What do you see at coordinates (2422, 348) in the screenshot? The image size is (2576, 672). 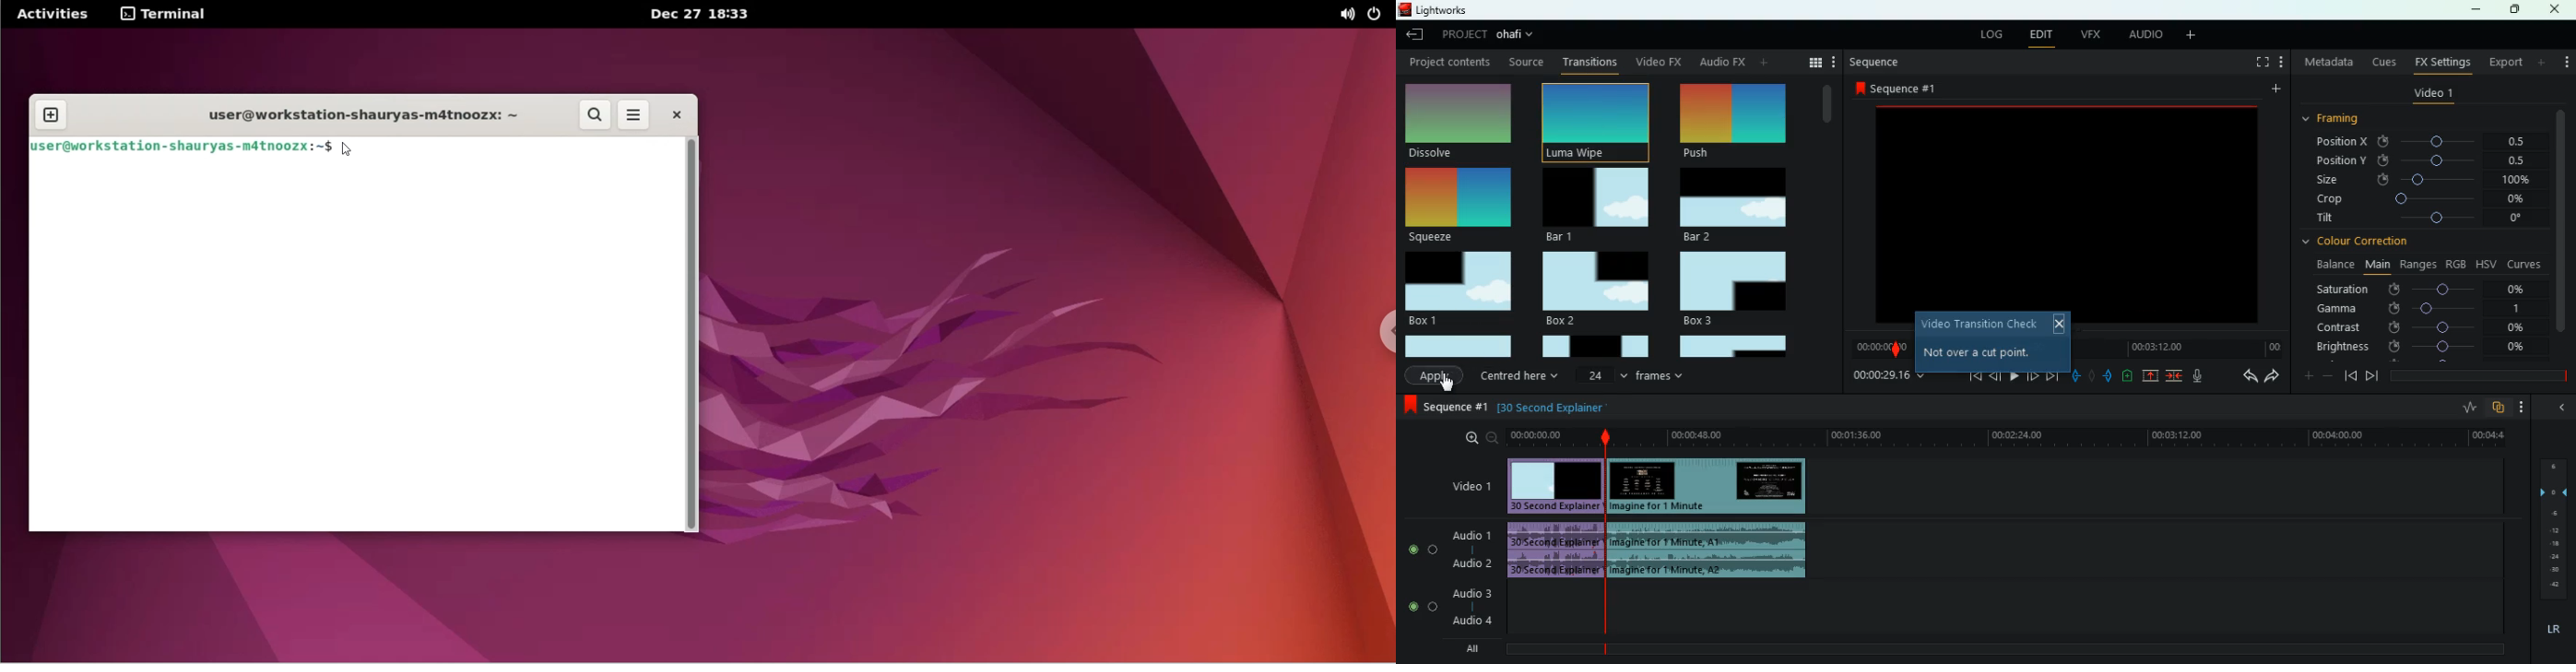 I see `brightness` at bounding box center [2422, 348].